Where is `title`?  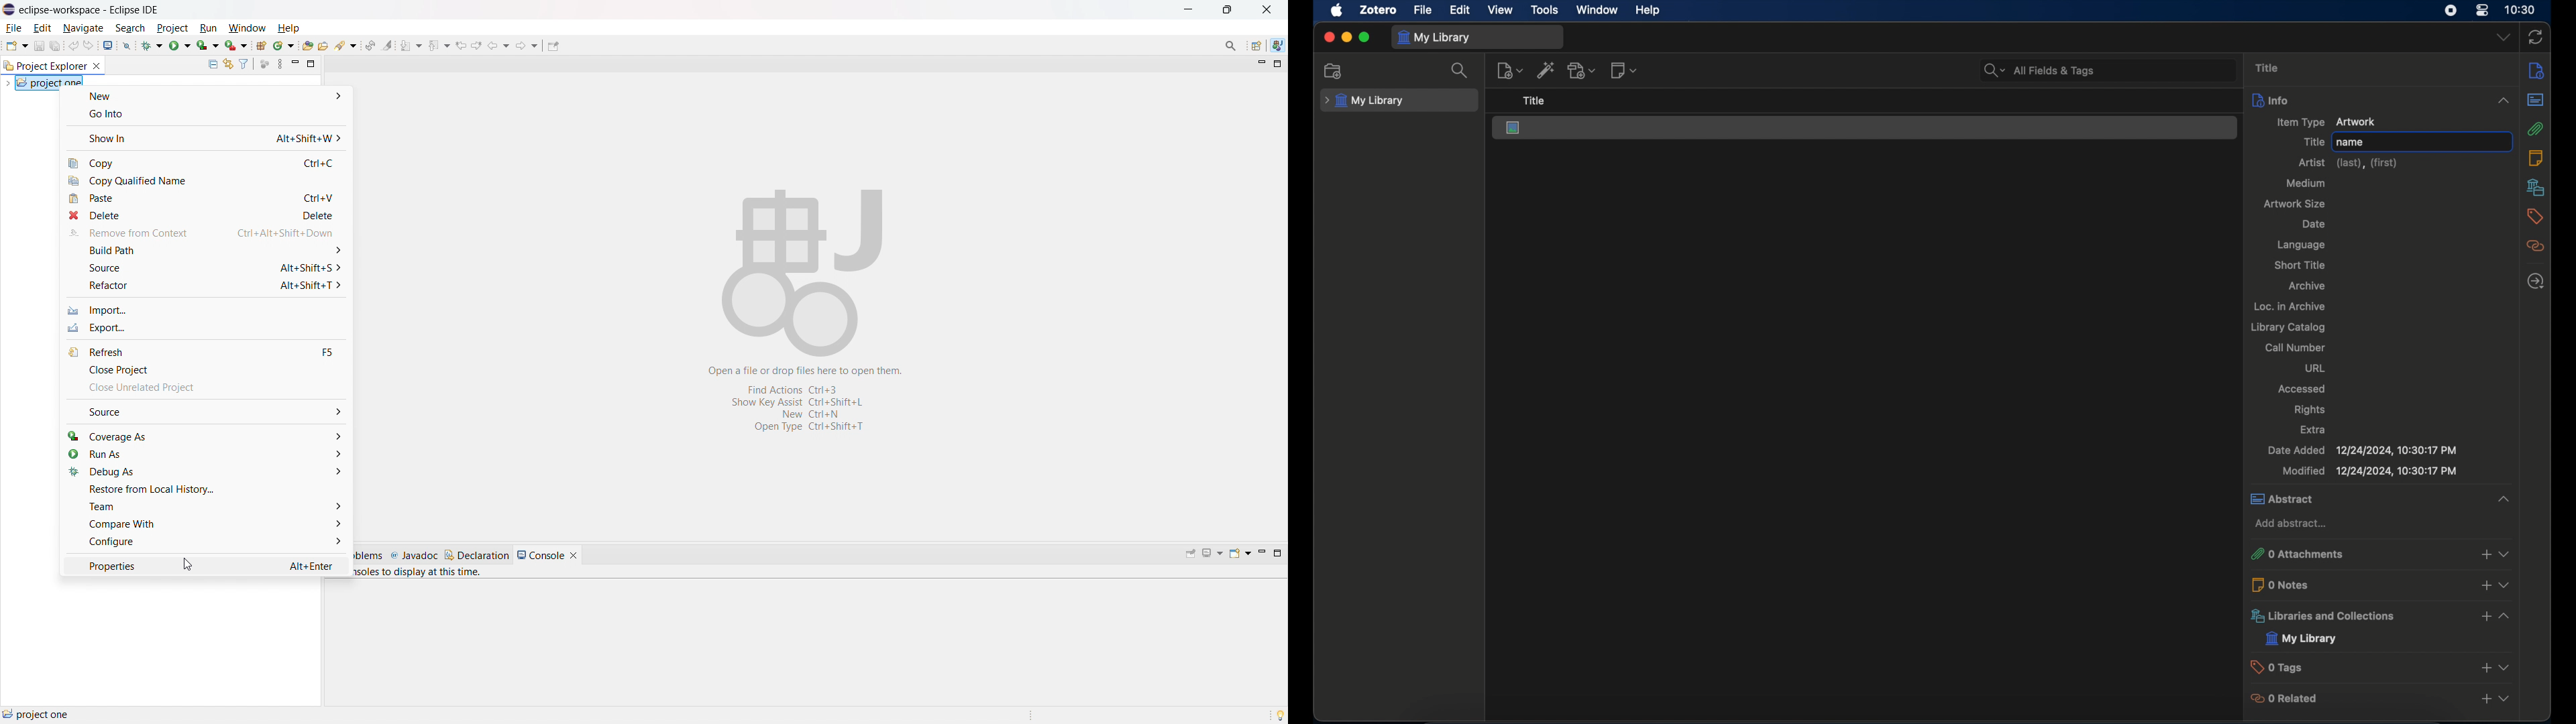 title is located at coordinates (1533, 101).